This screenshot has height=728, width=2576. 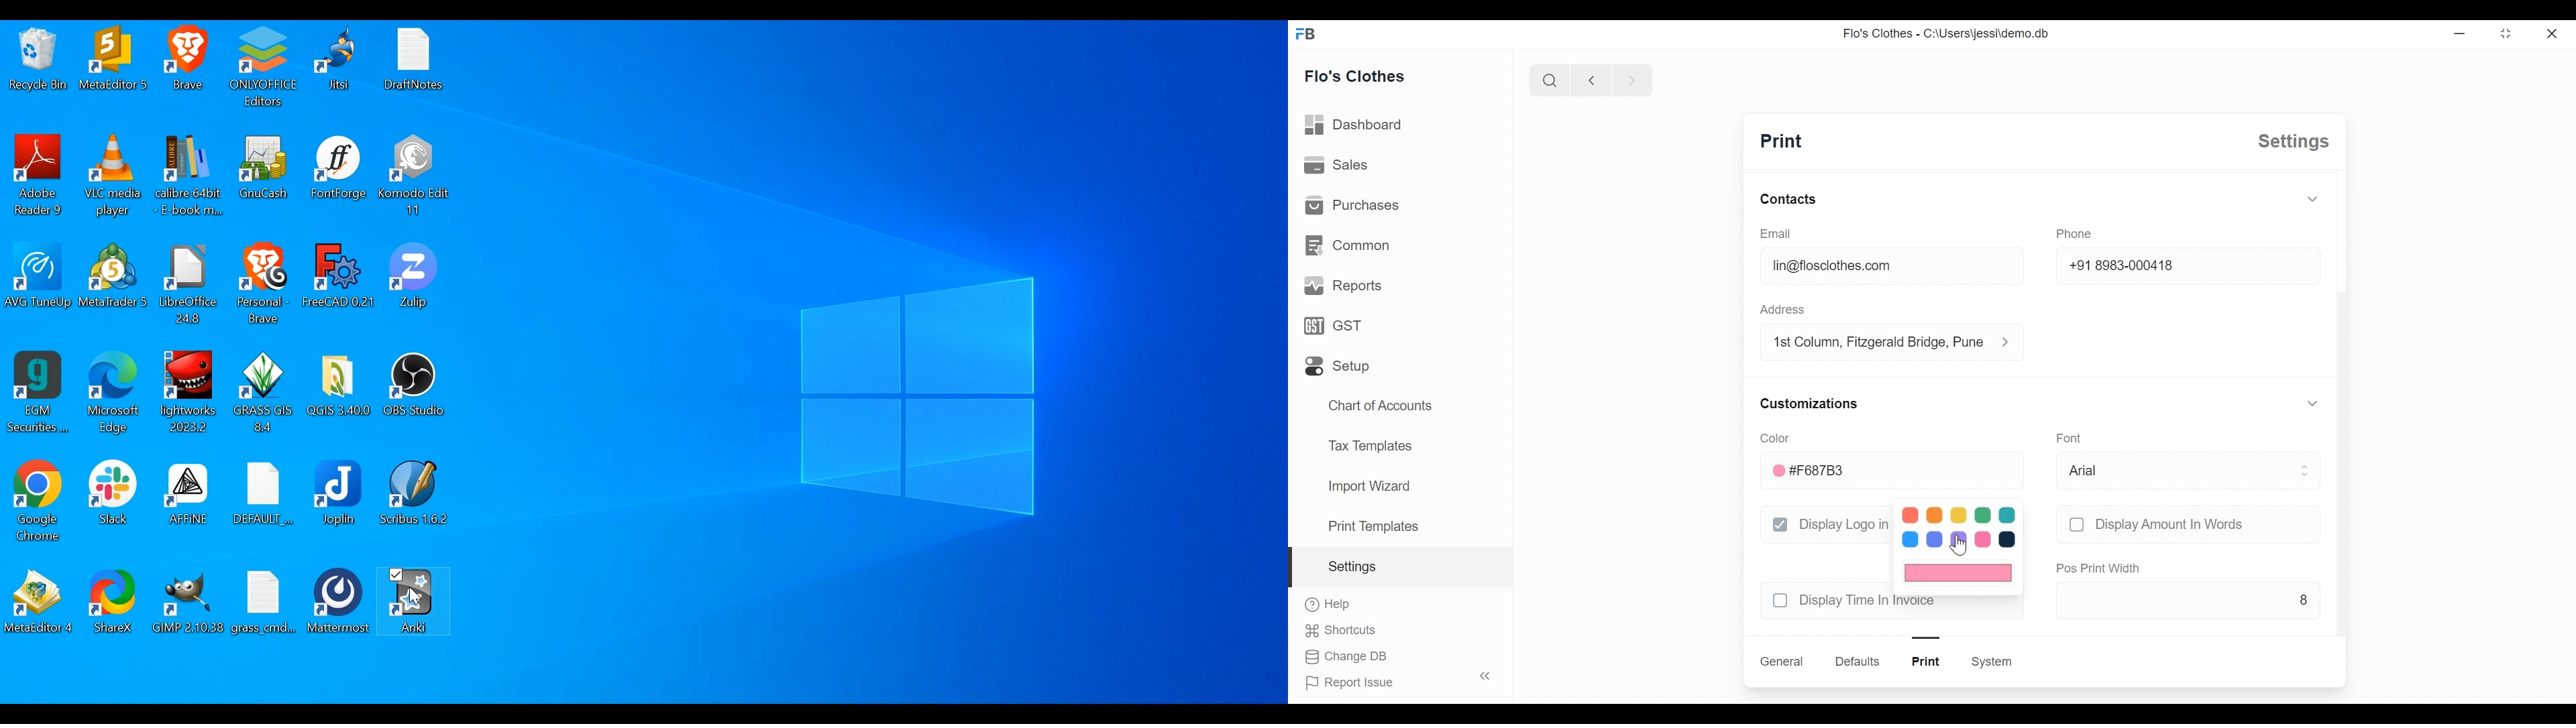 I want to click on color 4, so click(x=1983, y=515).